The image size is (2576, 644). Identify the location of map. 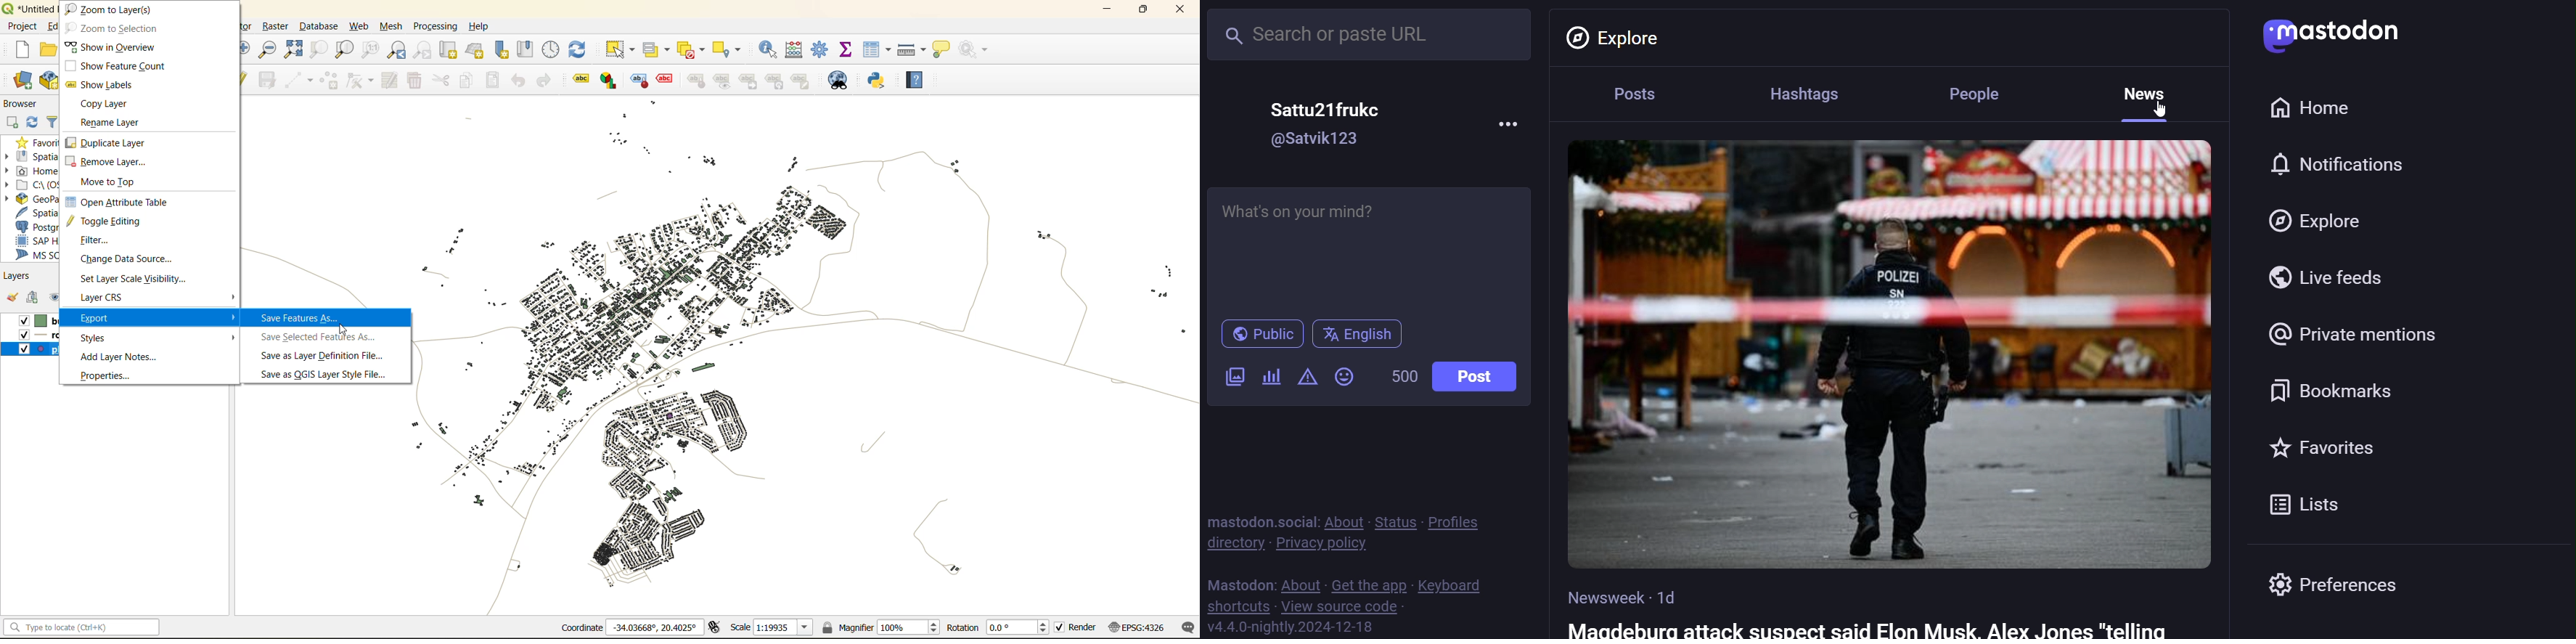
(804, 370).